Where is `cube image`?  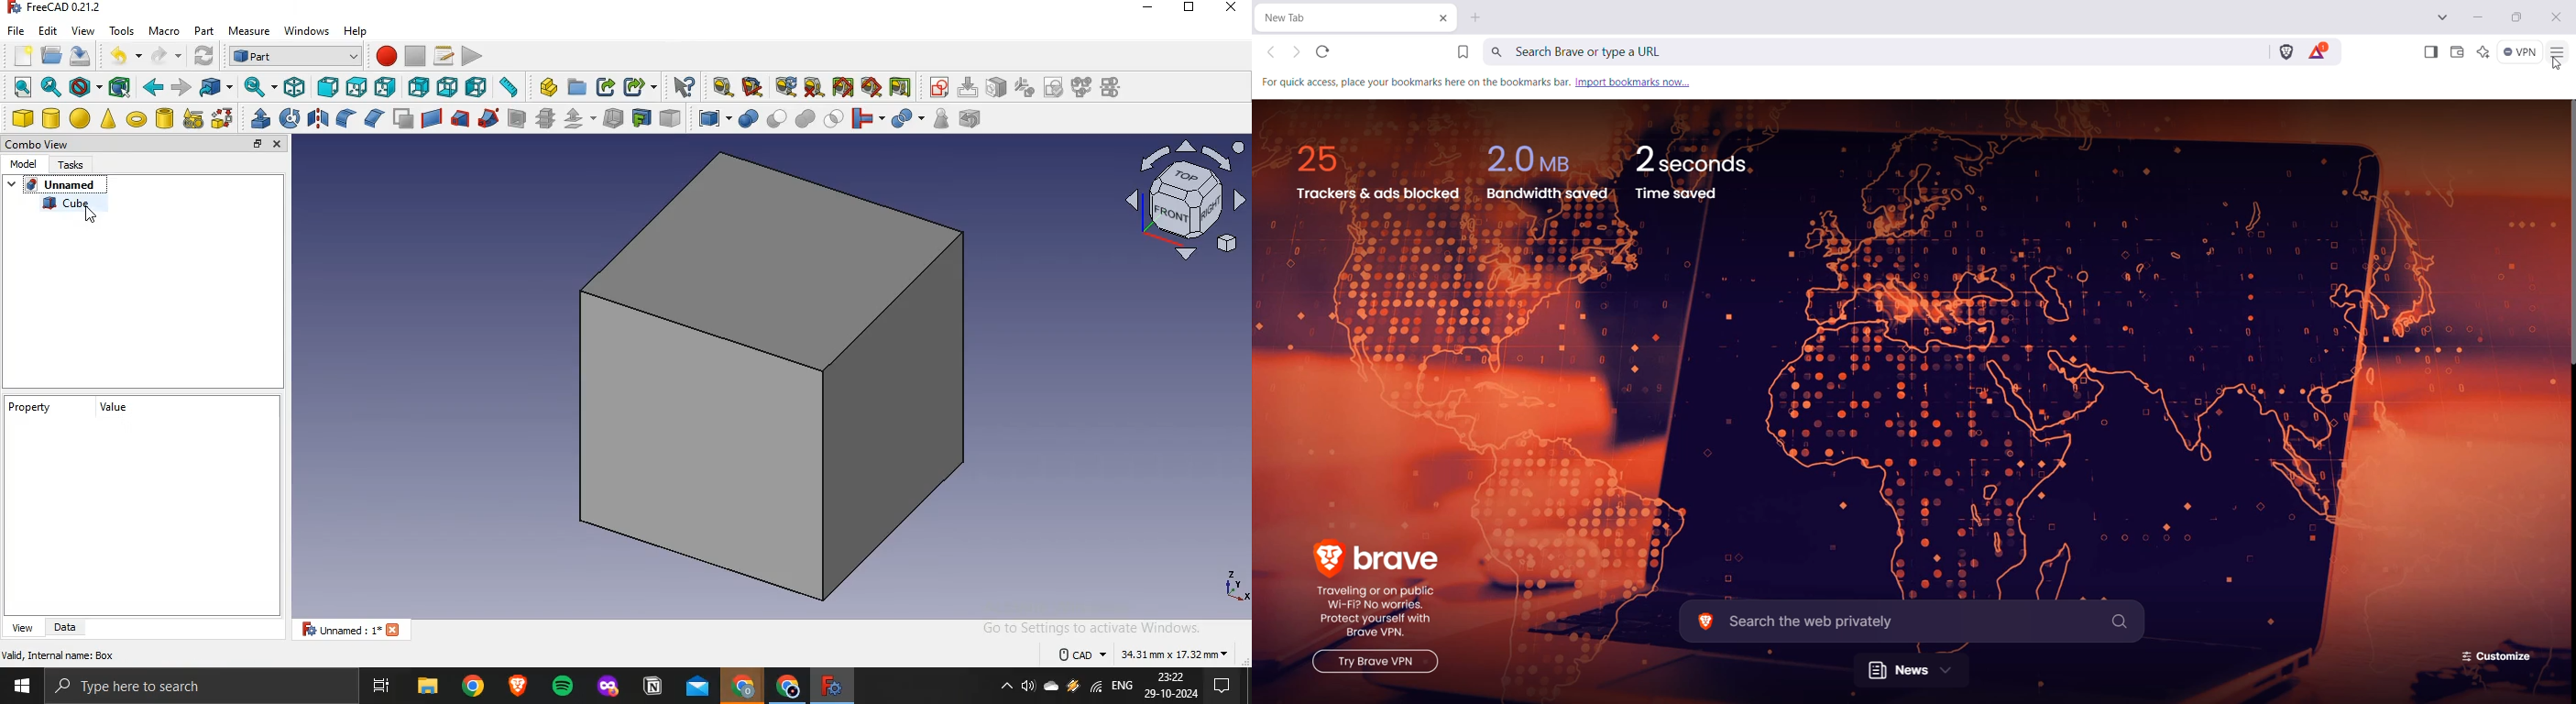
cube image is located at coordinates (777, 377).